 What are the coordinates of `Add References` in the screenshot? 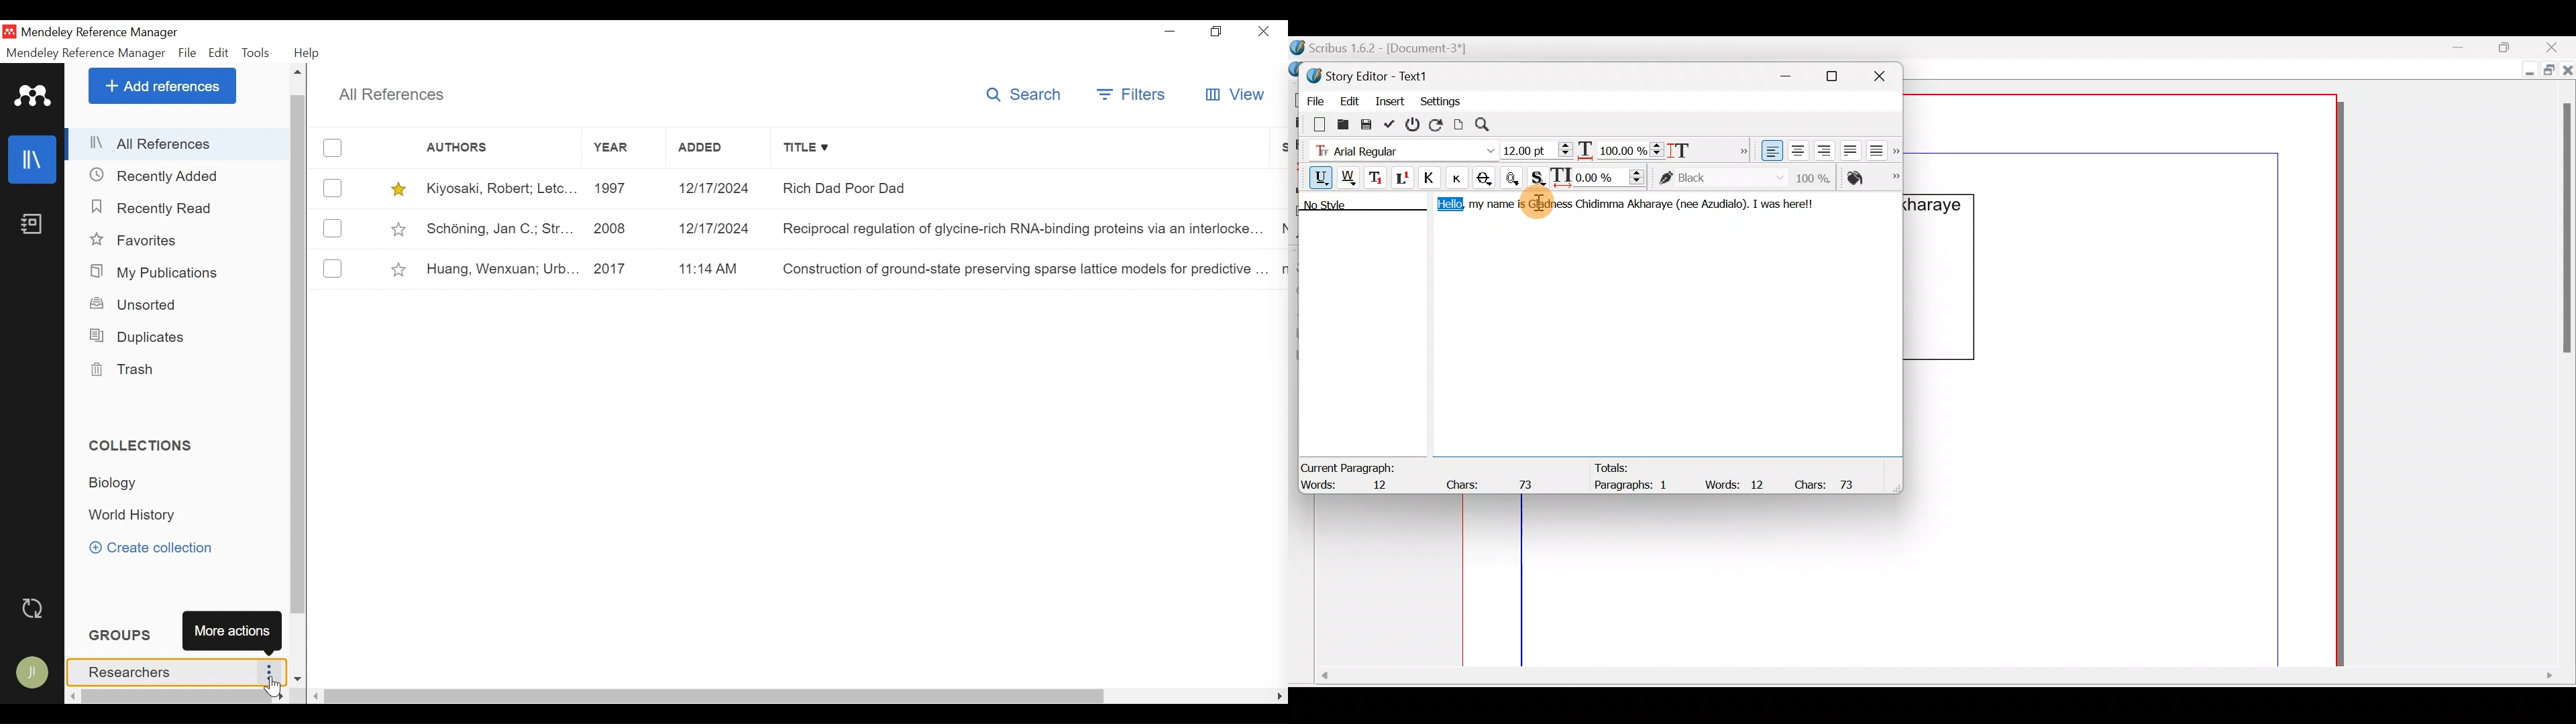 It's located at (162, 85).